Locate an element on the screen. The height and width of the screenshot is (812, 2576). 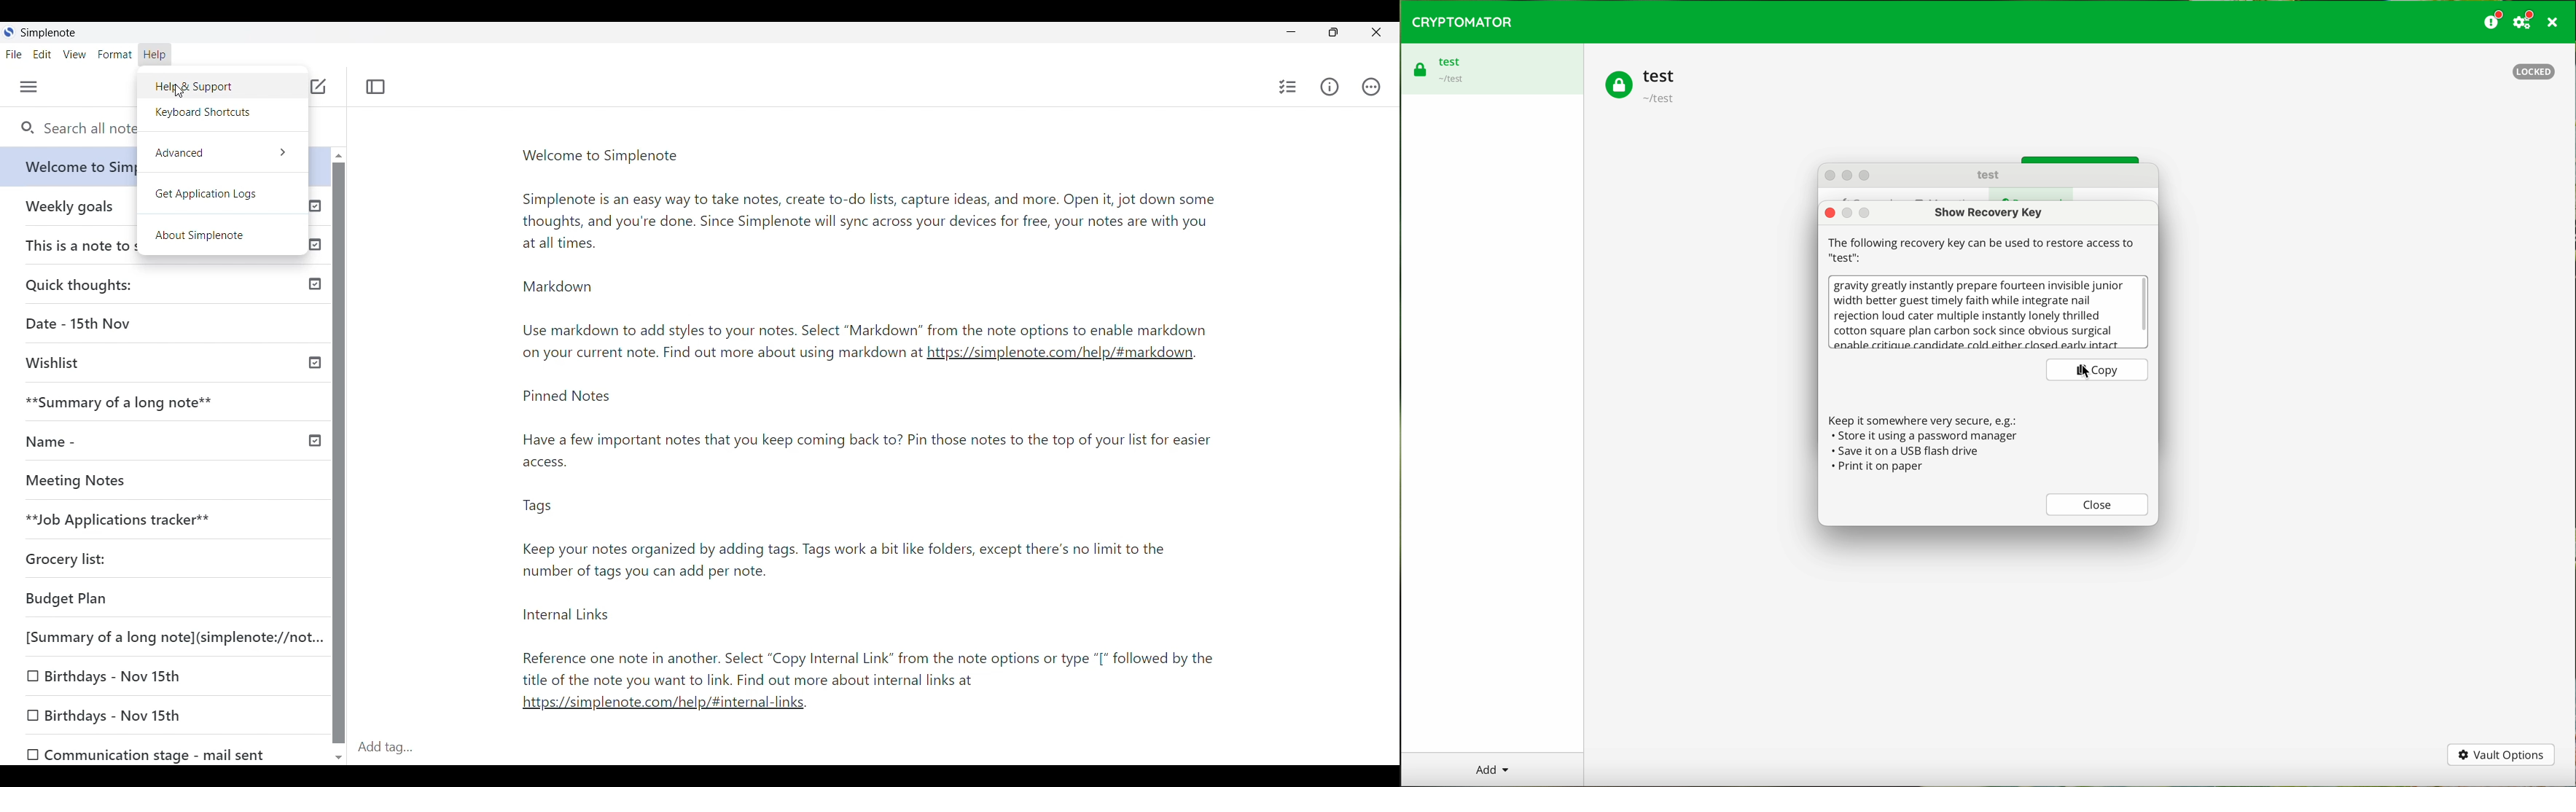
**Job Applications tracker** is located at coordinates (117, 520).